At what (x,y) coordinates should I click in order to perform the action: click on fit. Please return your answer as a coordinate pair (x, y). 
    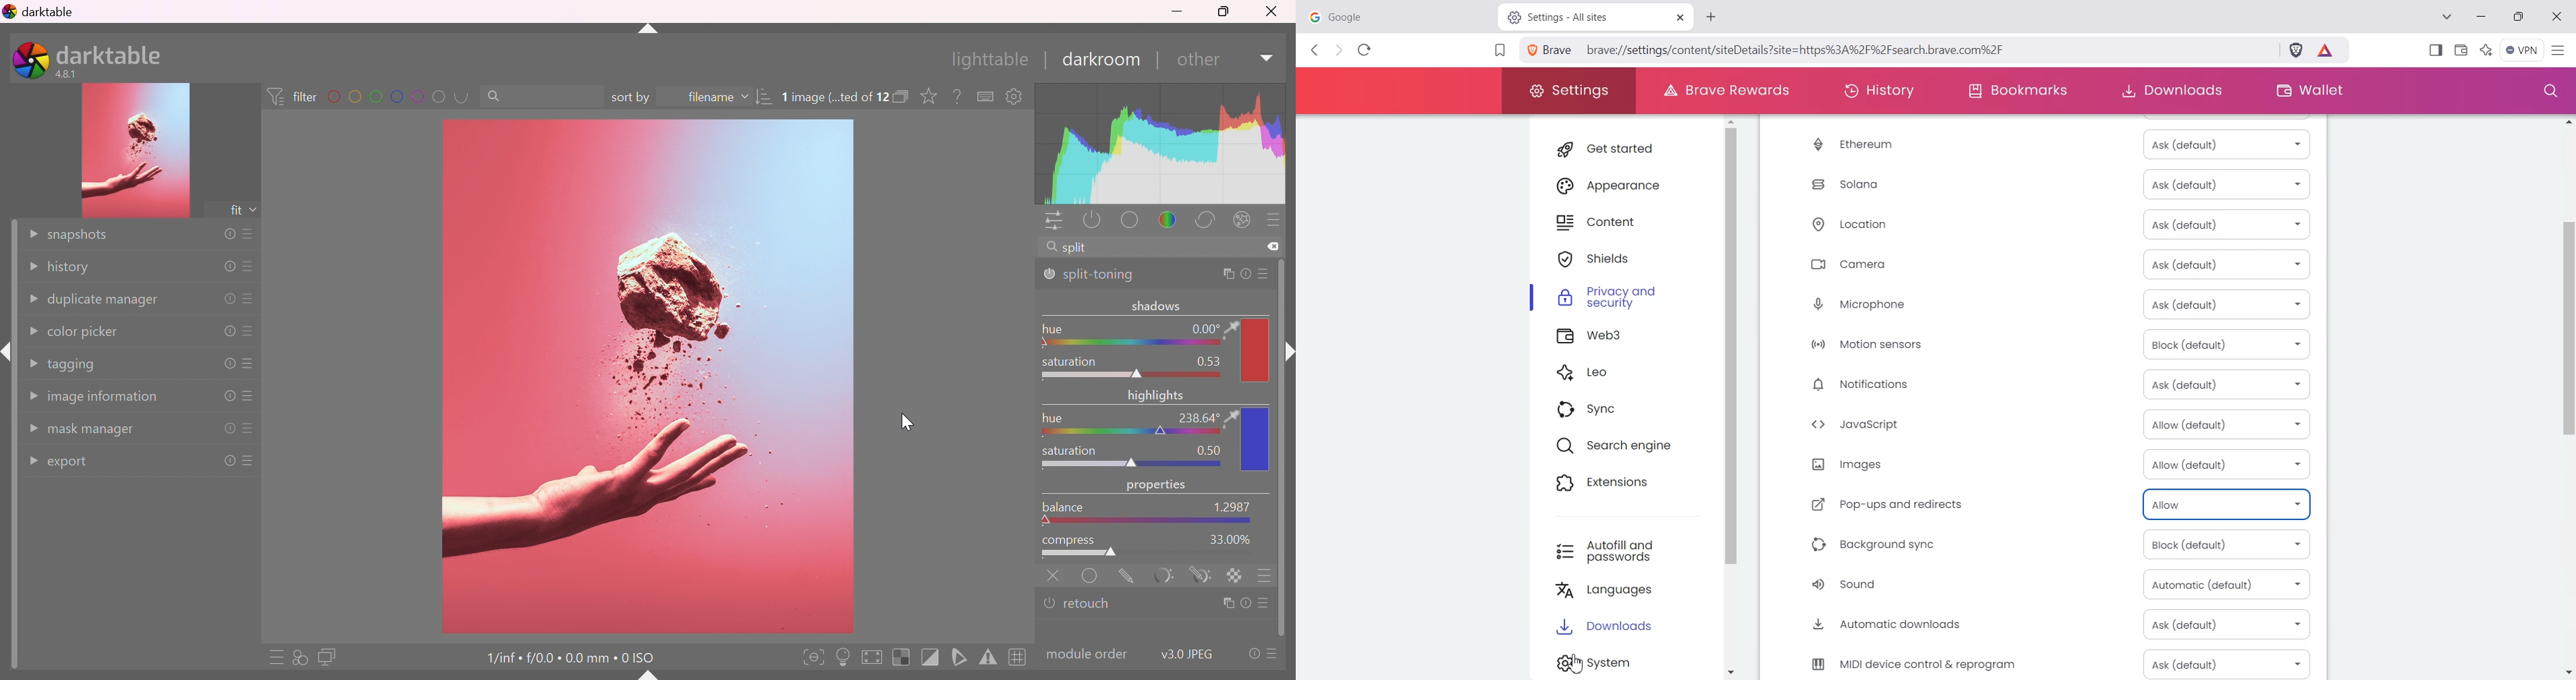
    Looking at the image, I should click on (233, 210).